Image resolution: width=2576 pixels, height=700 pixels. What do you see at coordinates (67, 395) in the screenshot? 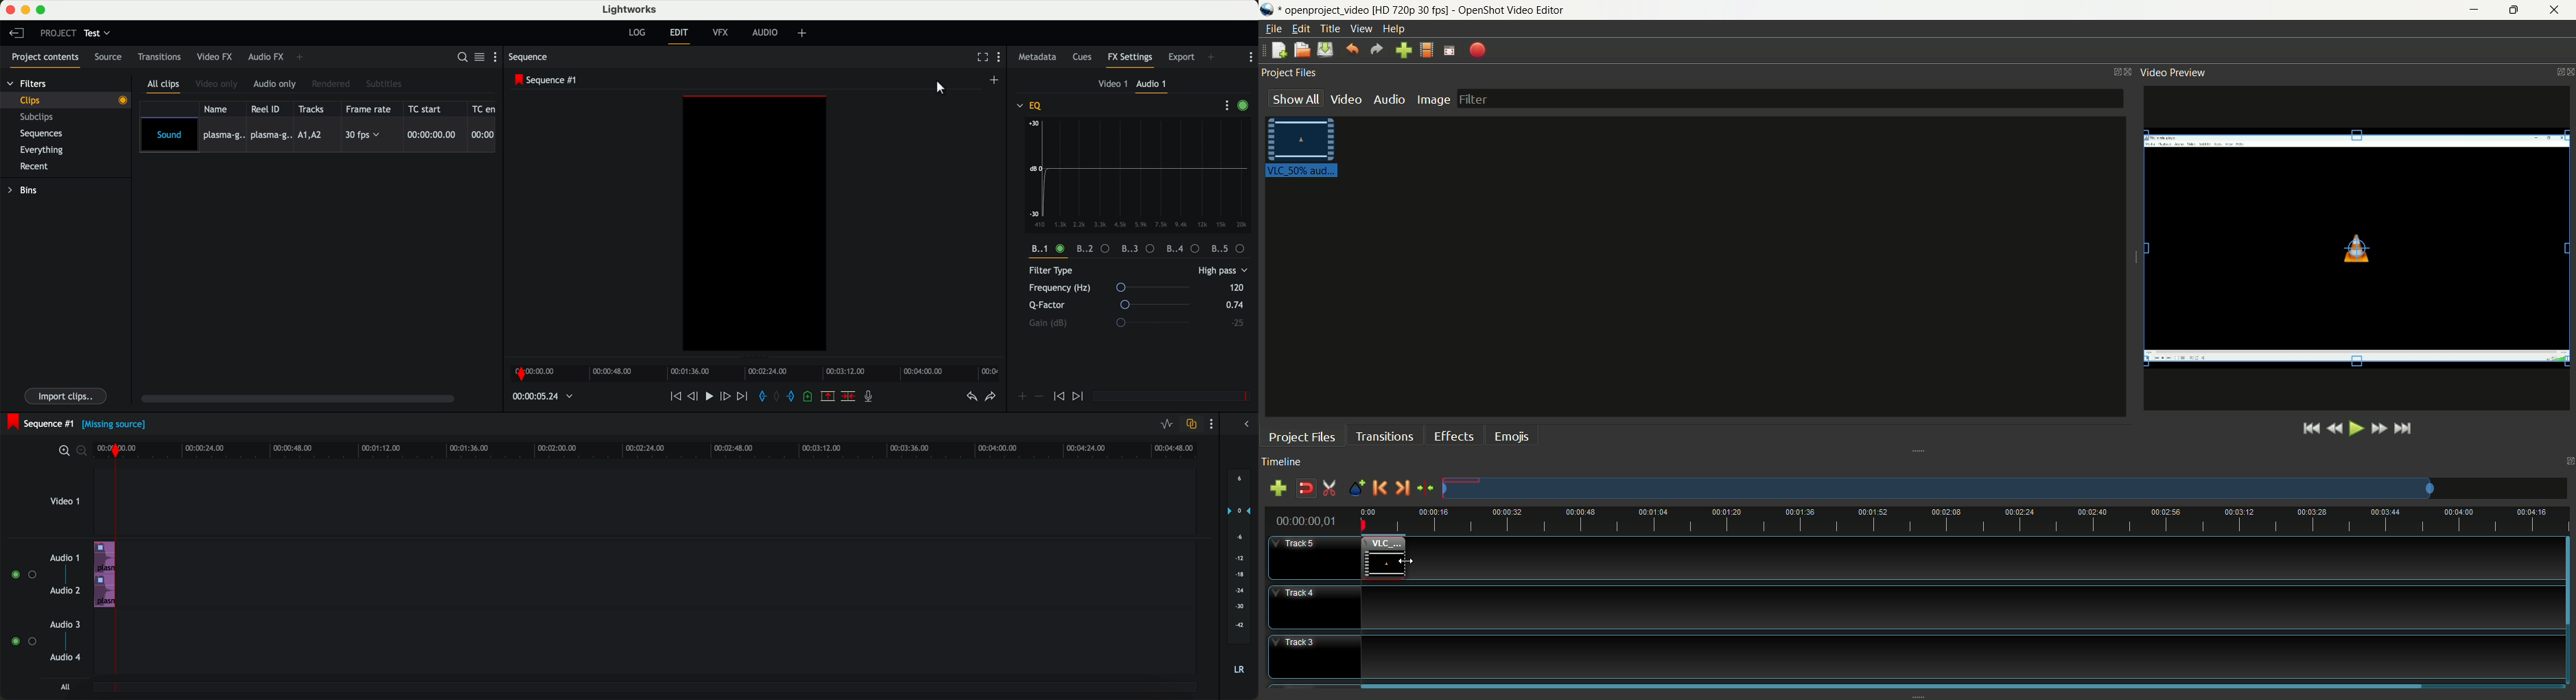
I see `import clips` at bounding box center [67, 395].